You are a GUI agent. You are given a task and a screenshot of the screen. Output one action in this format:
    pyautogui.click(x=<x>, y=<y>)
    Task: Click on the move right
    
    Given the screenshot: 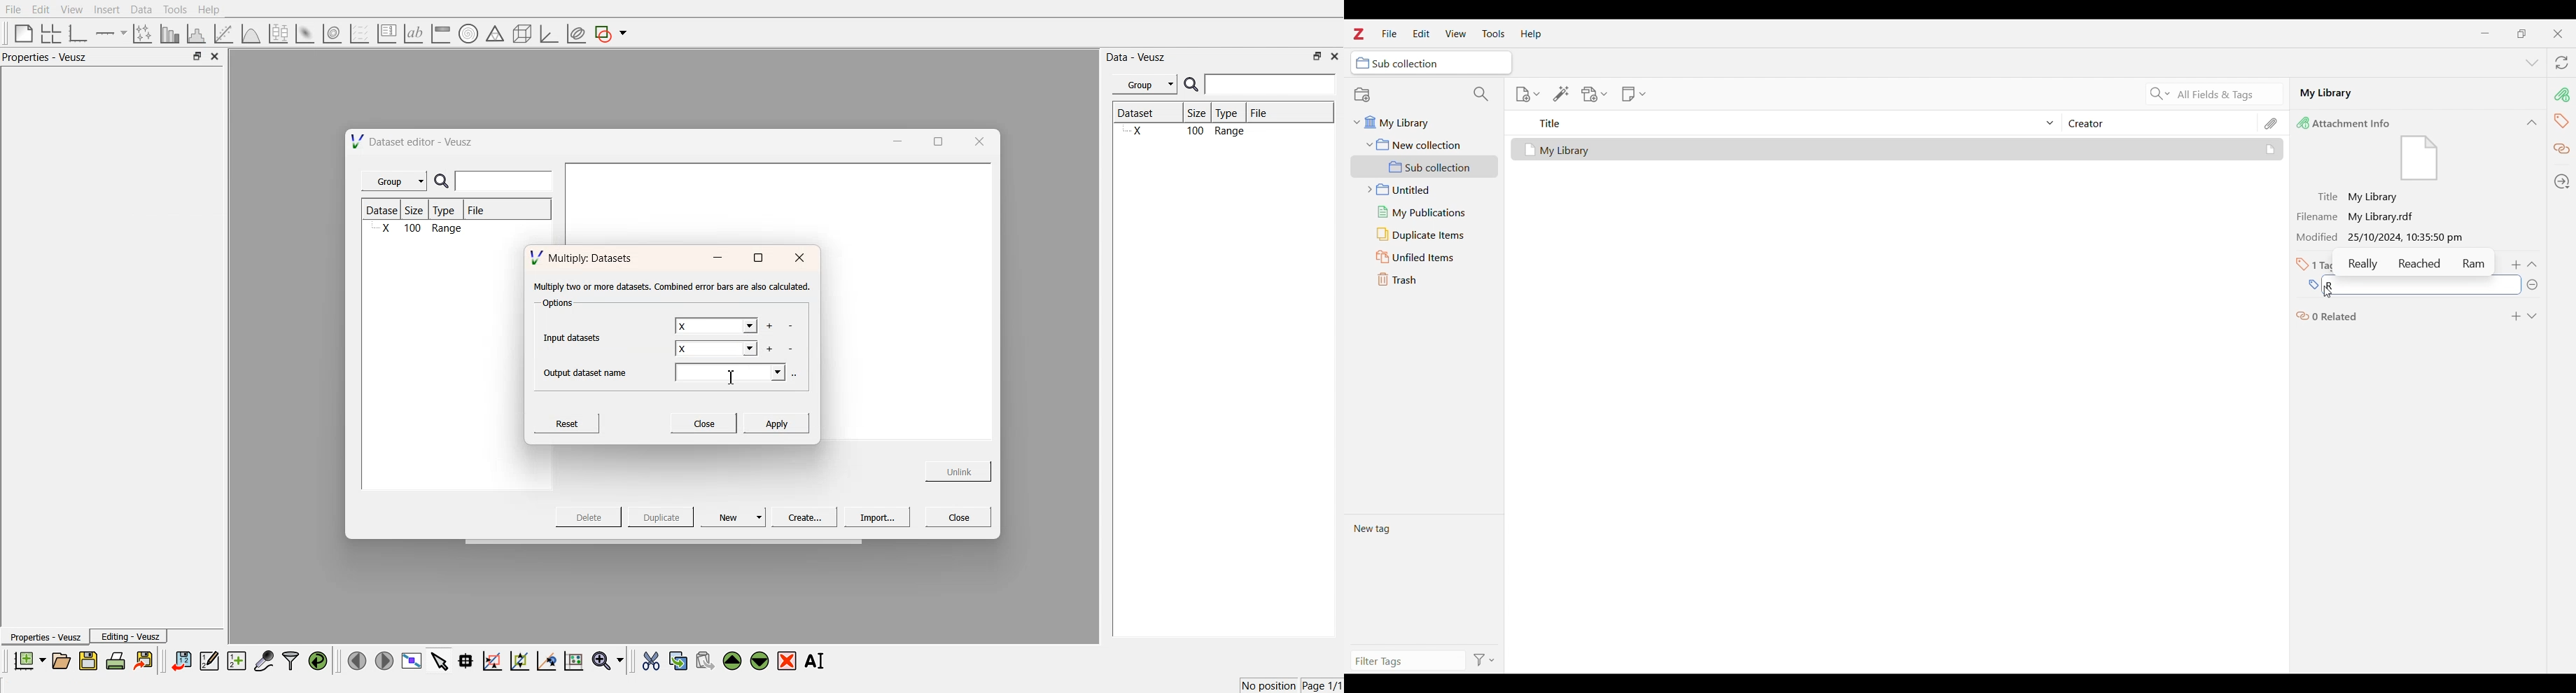 What is the action you would take?
    pyautogui.click(x=384, y=659)
    